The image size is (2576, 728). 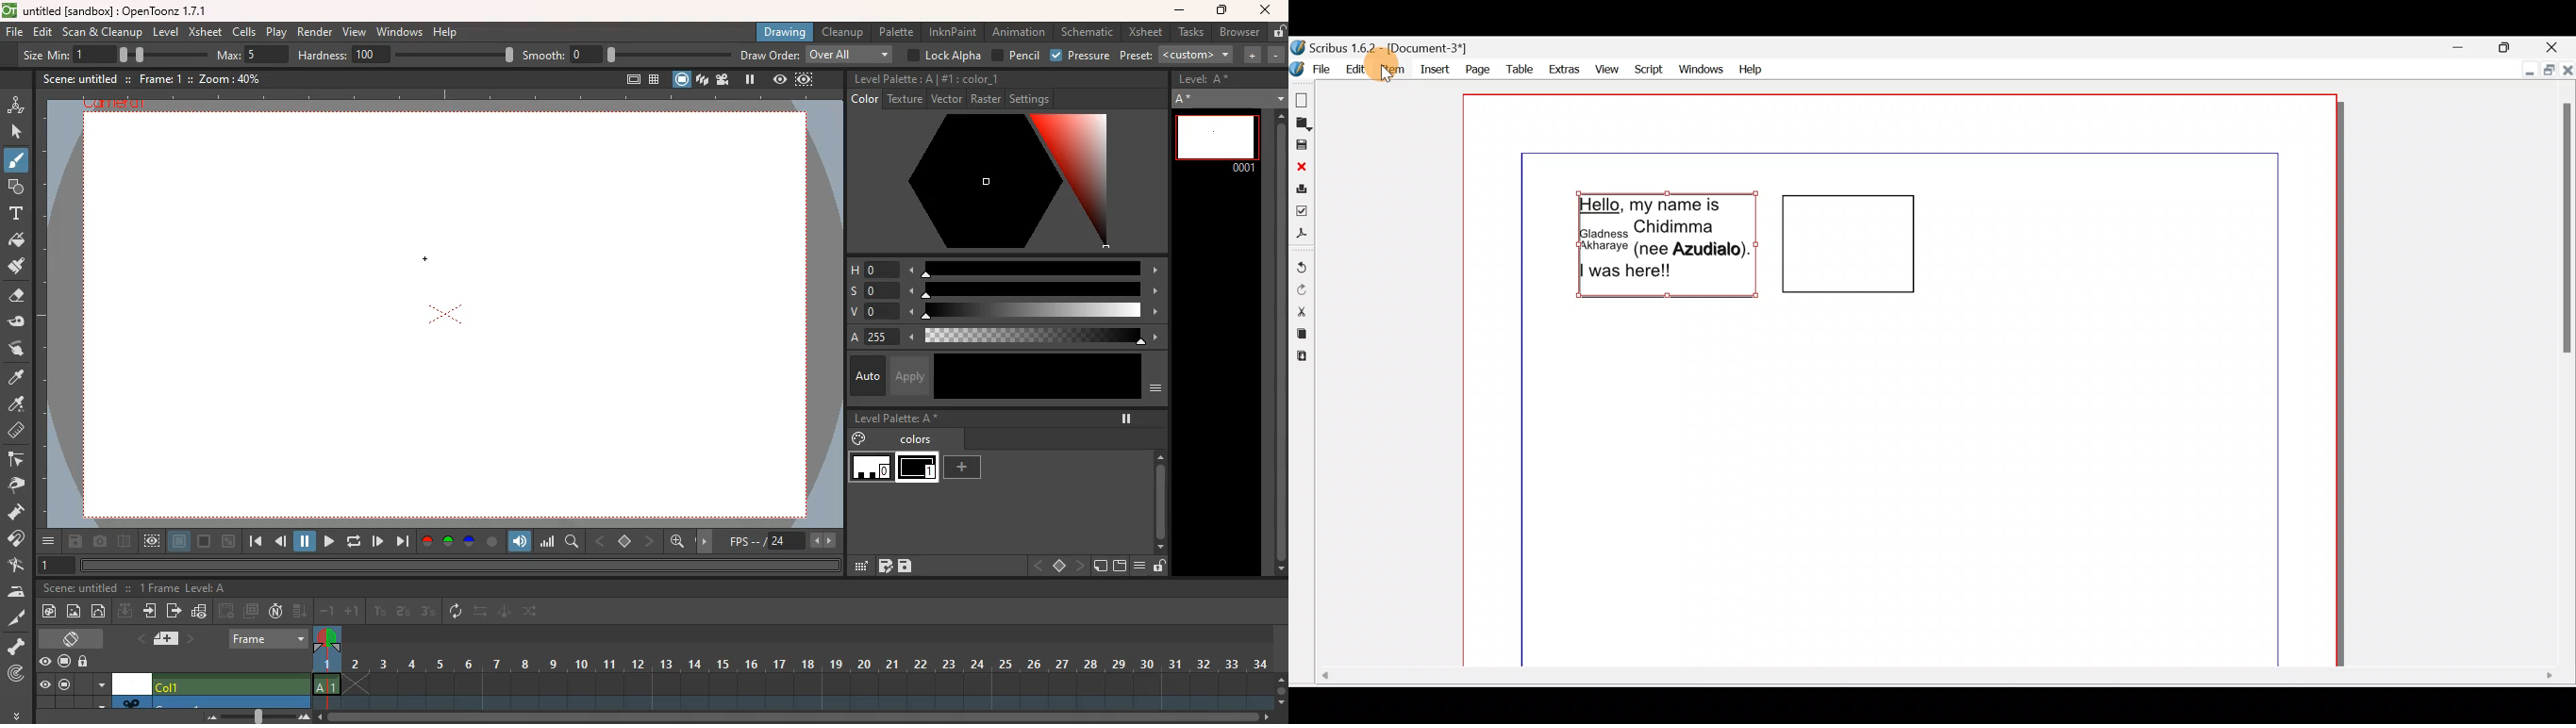 What do you see at coordinates (796, 717) in the screenshot?
I see `zoom` at bounding box center [796, 717].